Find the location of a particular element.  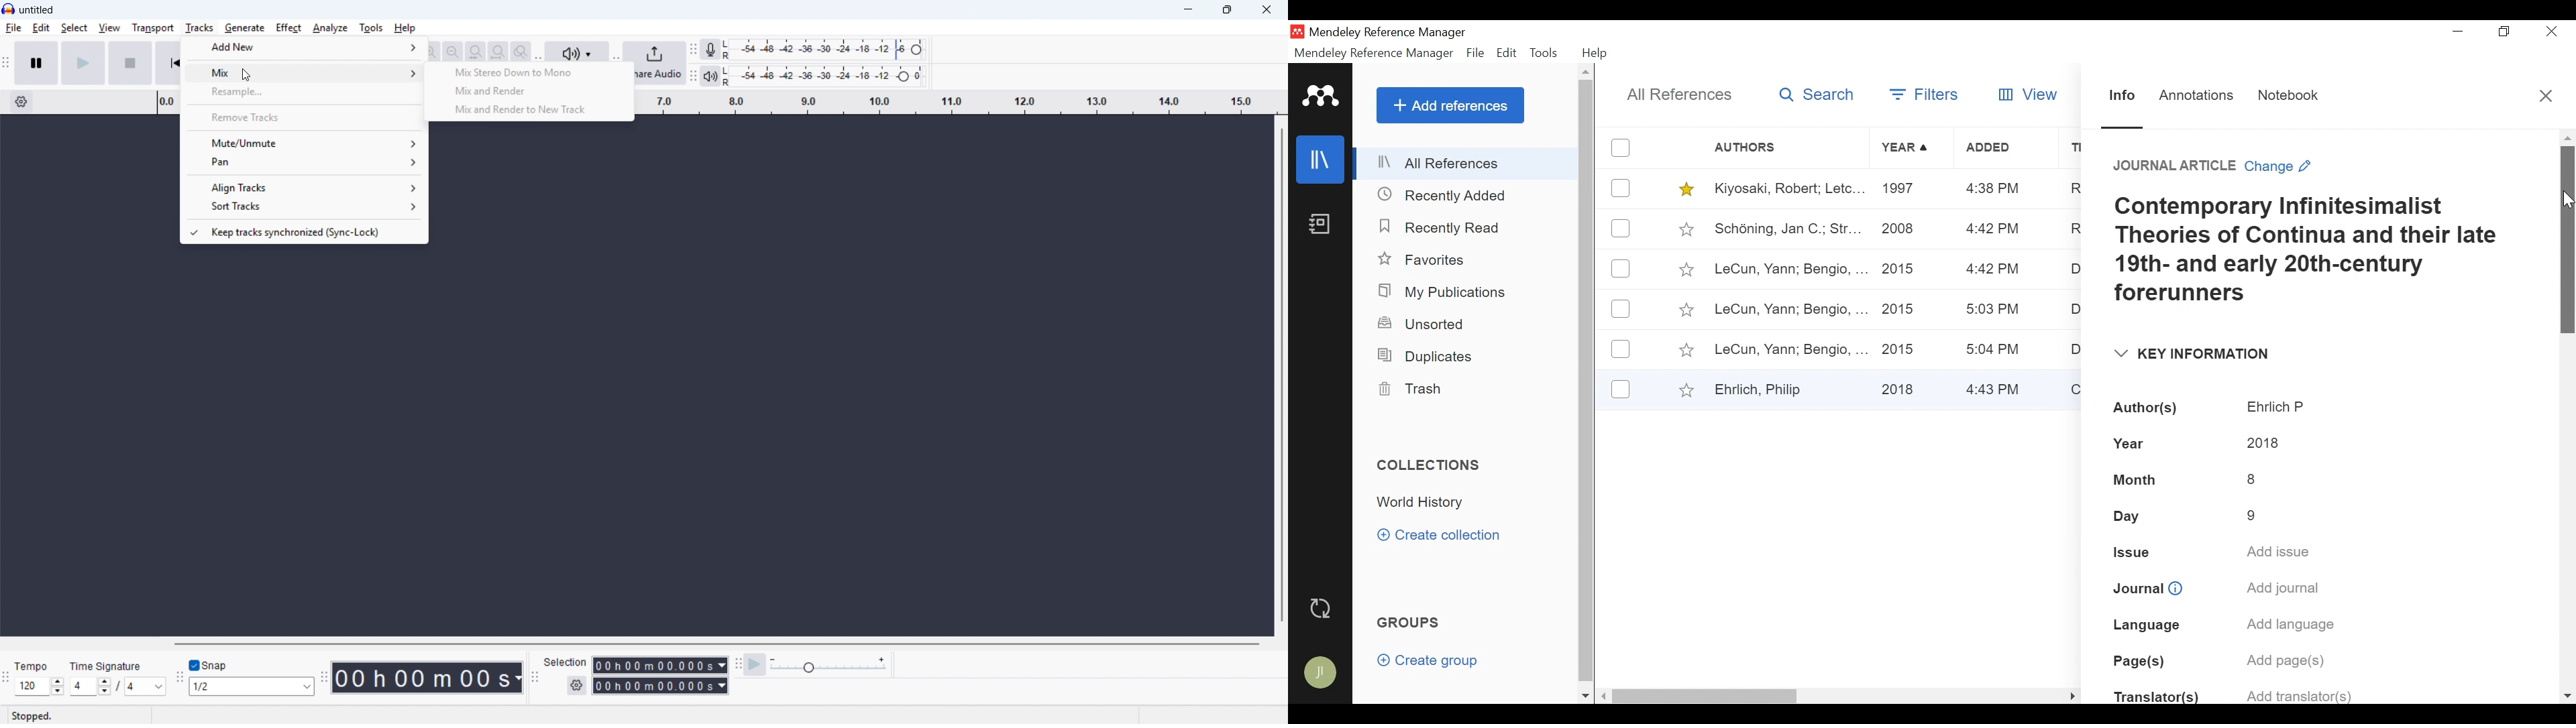

Pan  is located at coordinates (303, 162).